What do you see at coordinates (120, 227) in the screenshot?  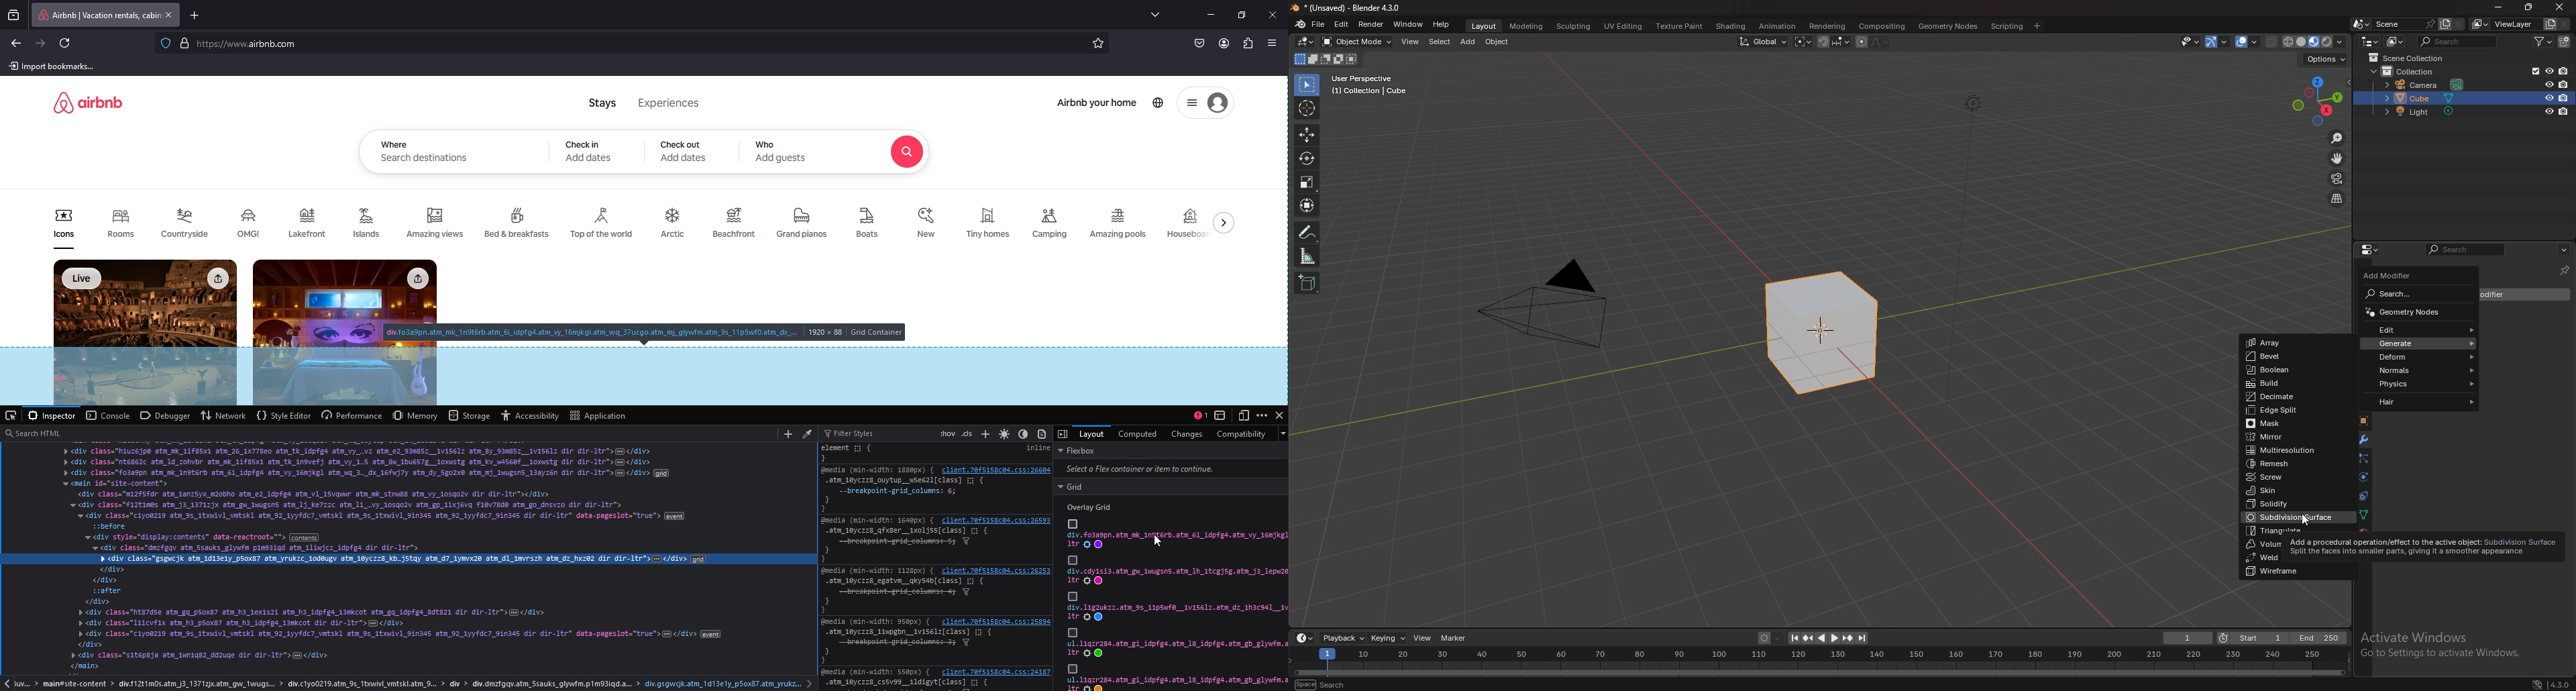 I see `Rooms` at bounding box center [120, 227].